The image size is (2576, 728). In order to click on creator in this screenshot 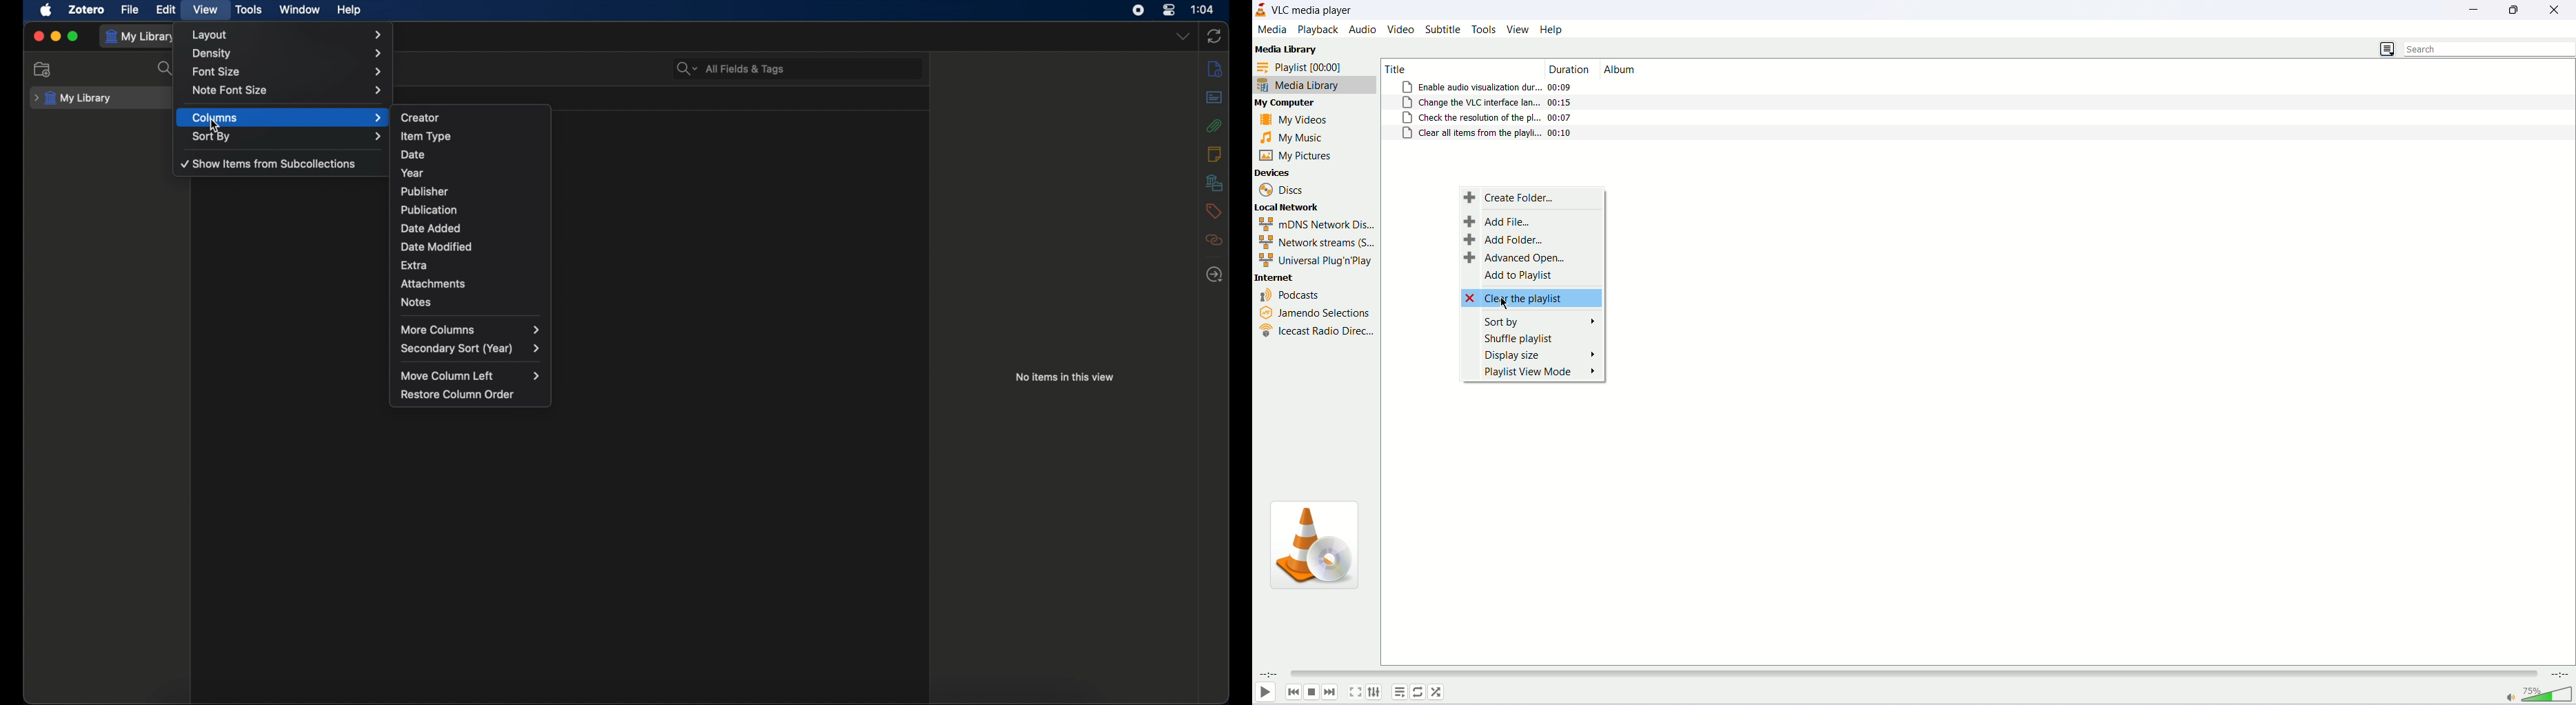, I will do `click(420, 118)`.